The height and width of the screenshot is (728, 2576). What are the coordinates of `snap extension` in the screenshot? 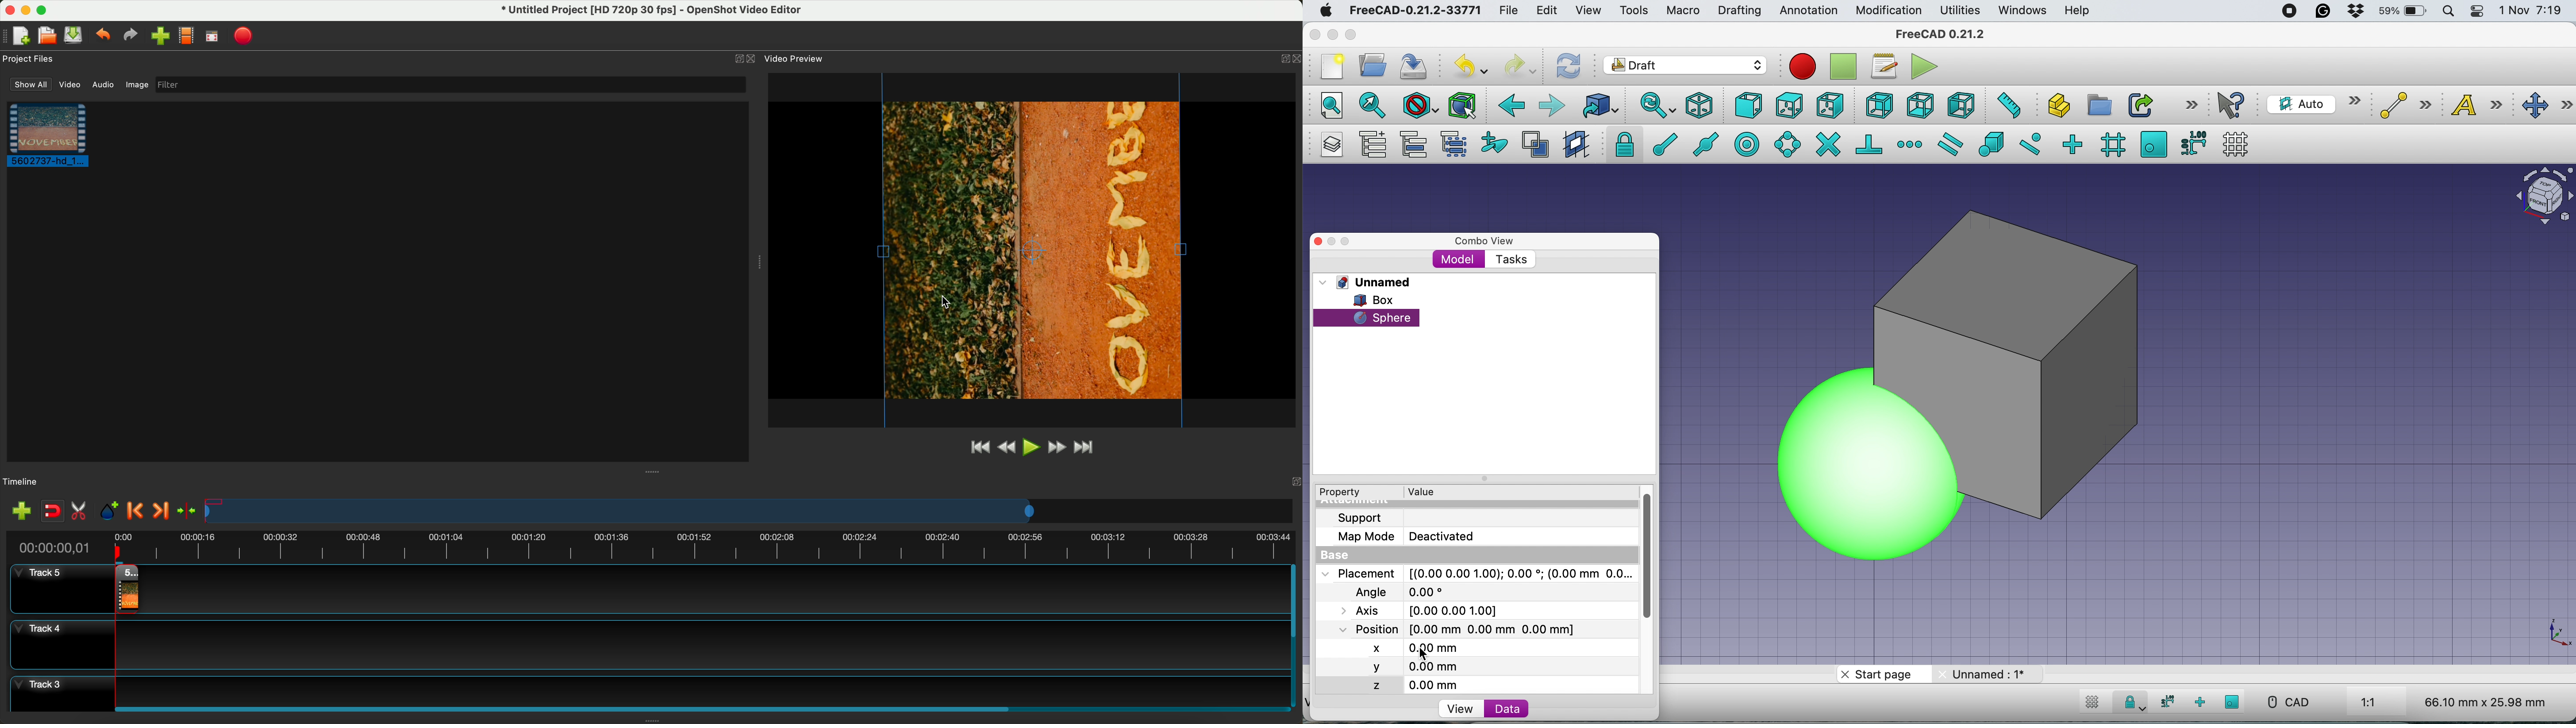 It's located at (1911, 144).